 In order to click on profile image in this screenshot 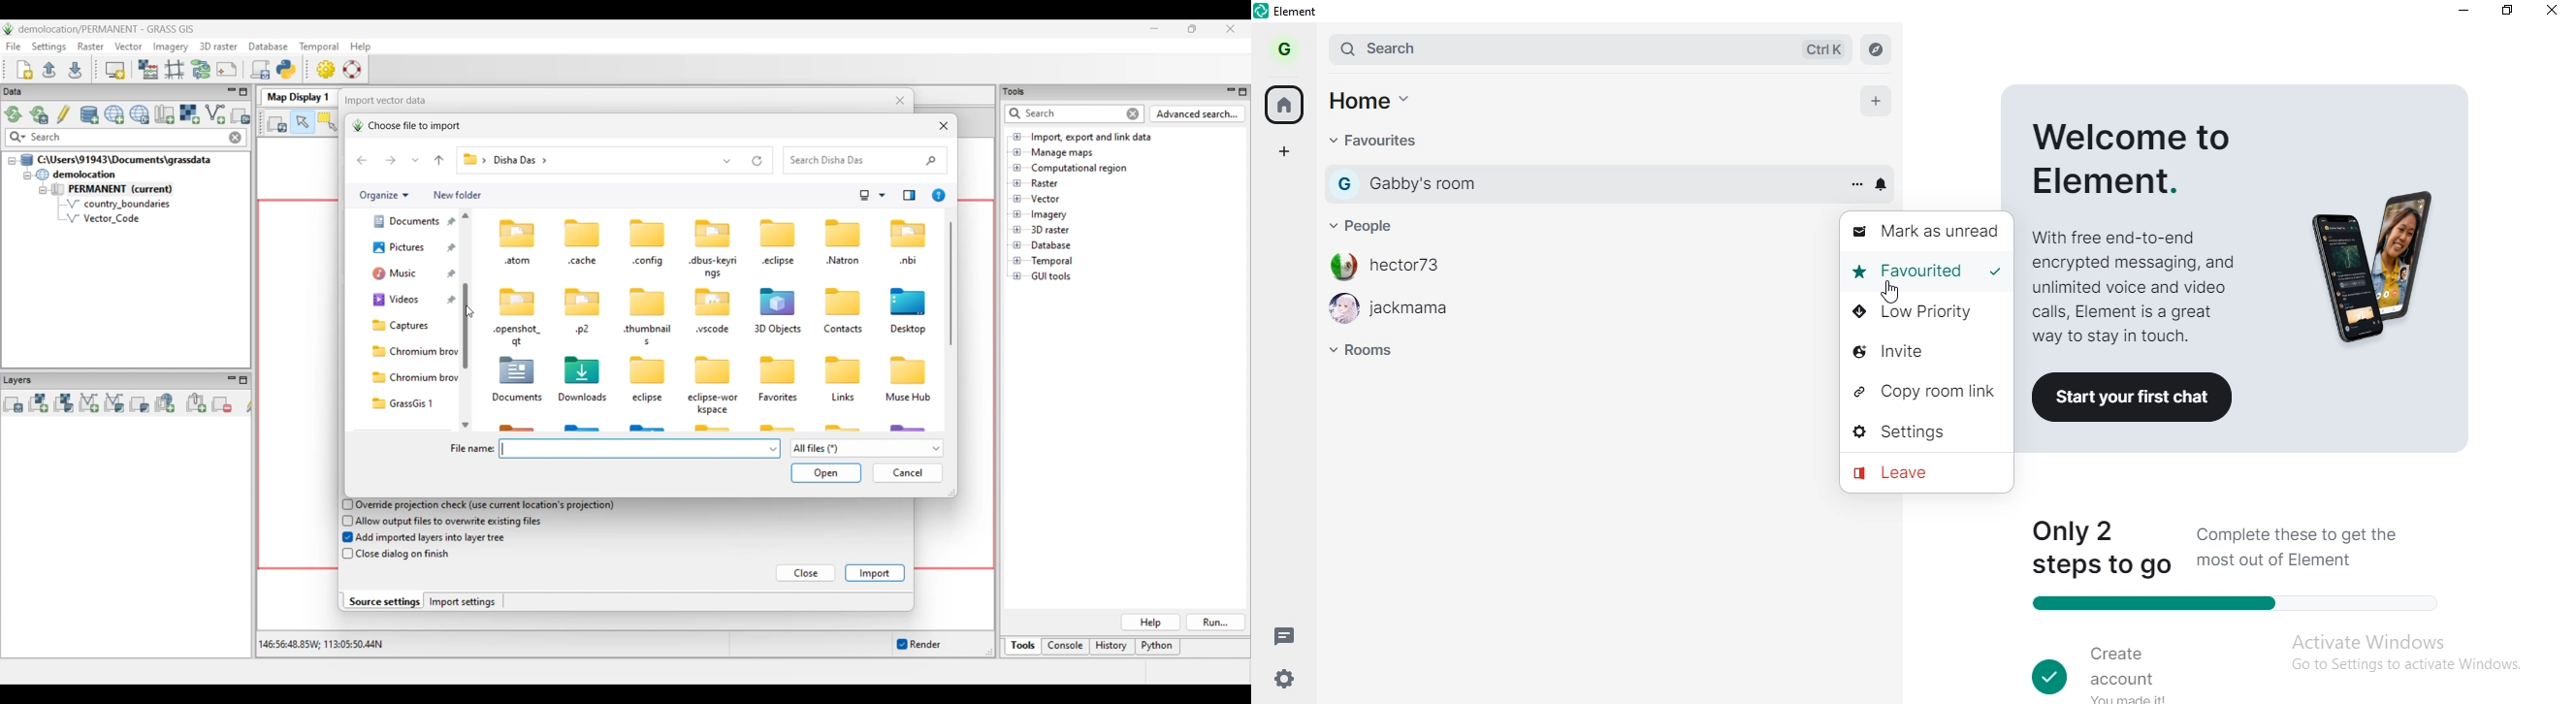, I will do `click(1342, 312)`.